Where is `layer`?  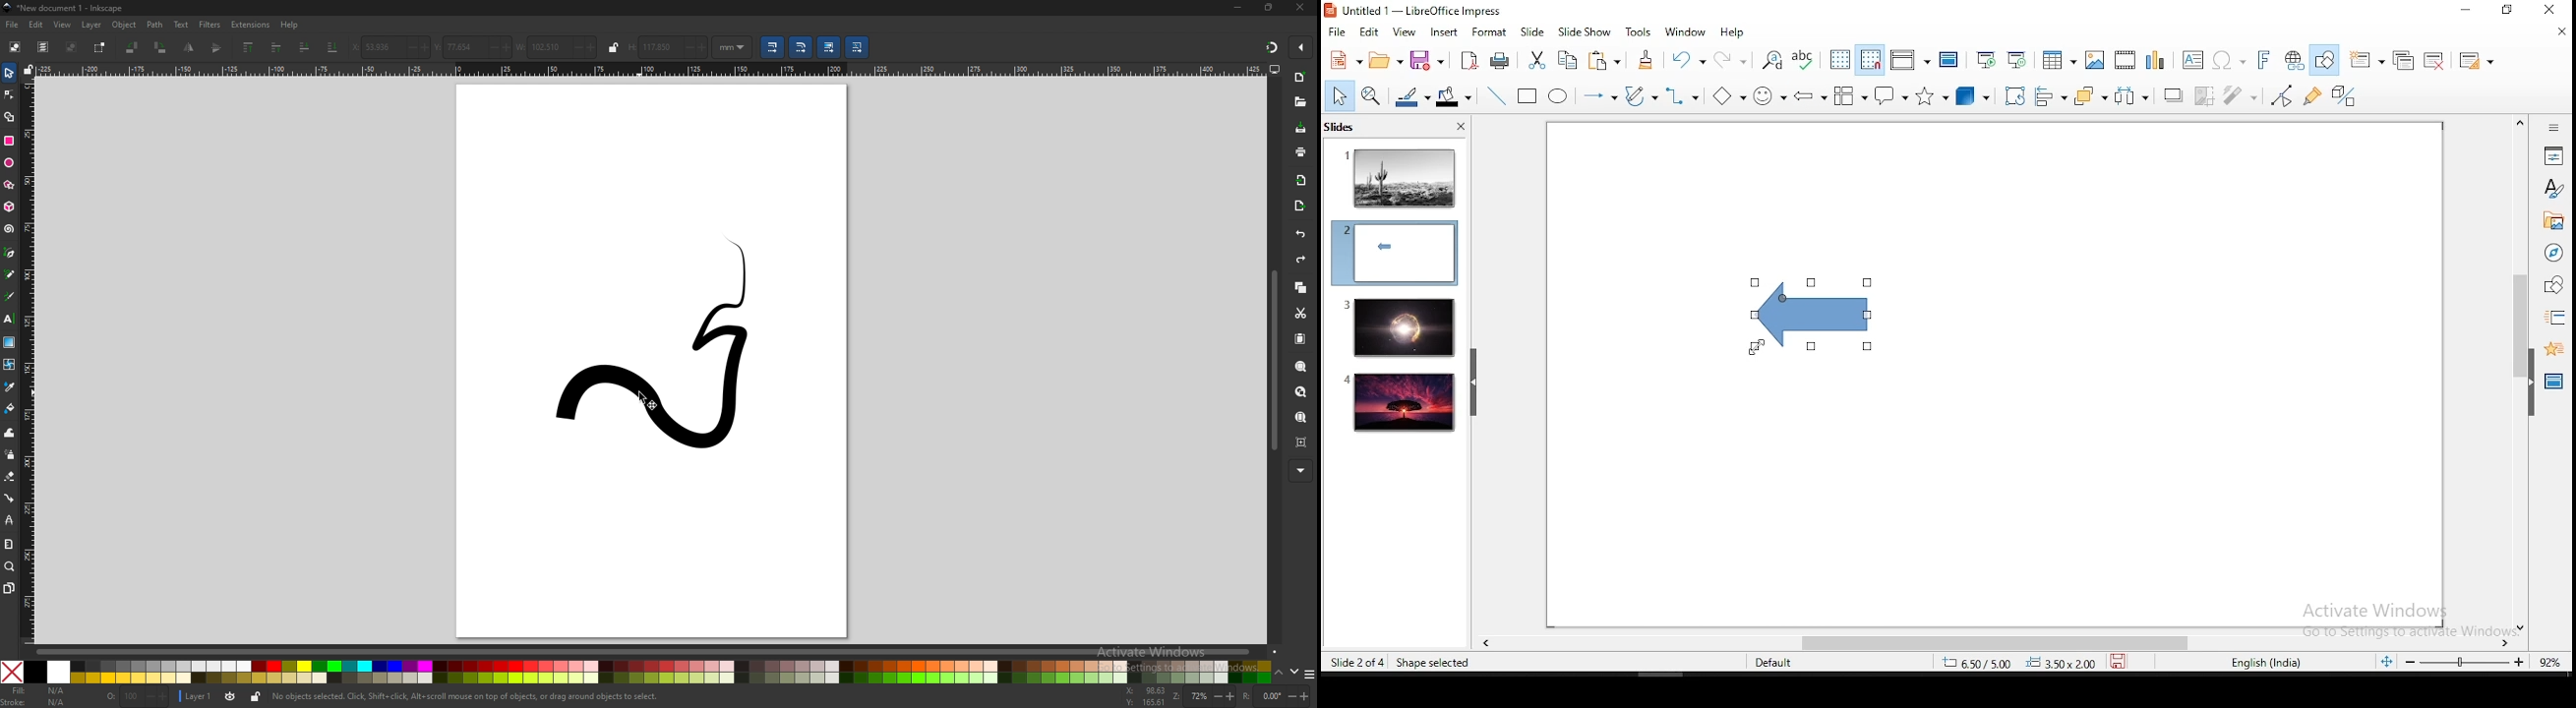
layer is located at coordinates (91, 25).